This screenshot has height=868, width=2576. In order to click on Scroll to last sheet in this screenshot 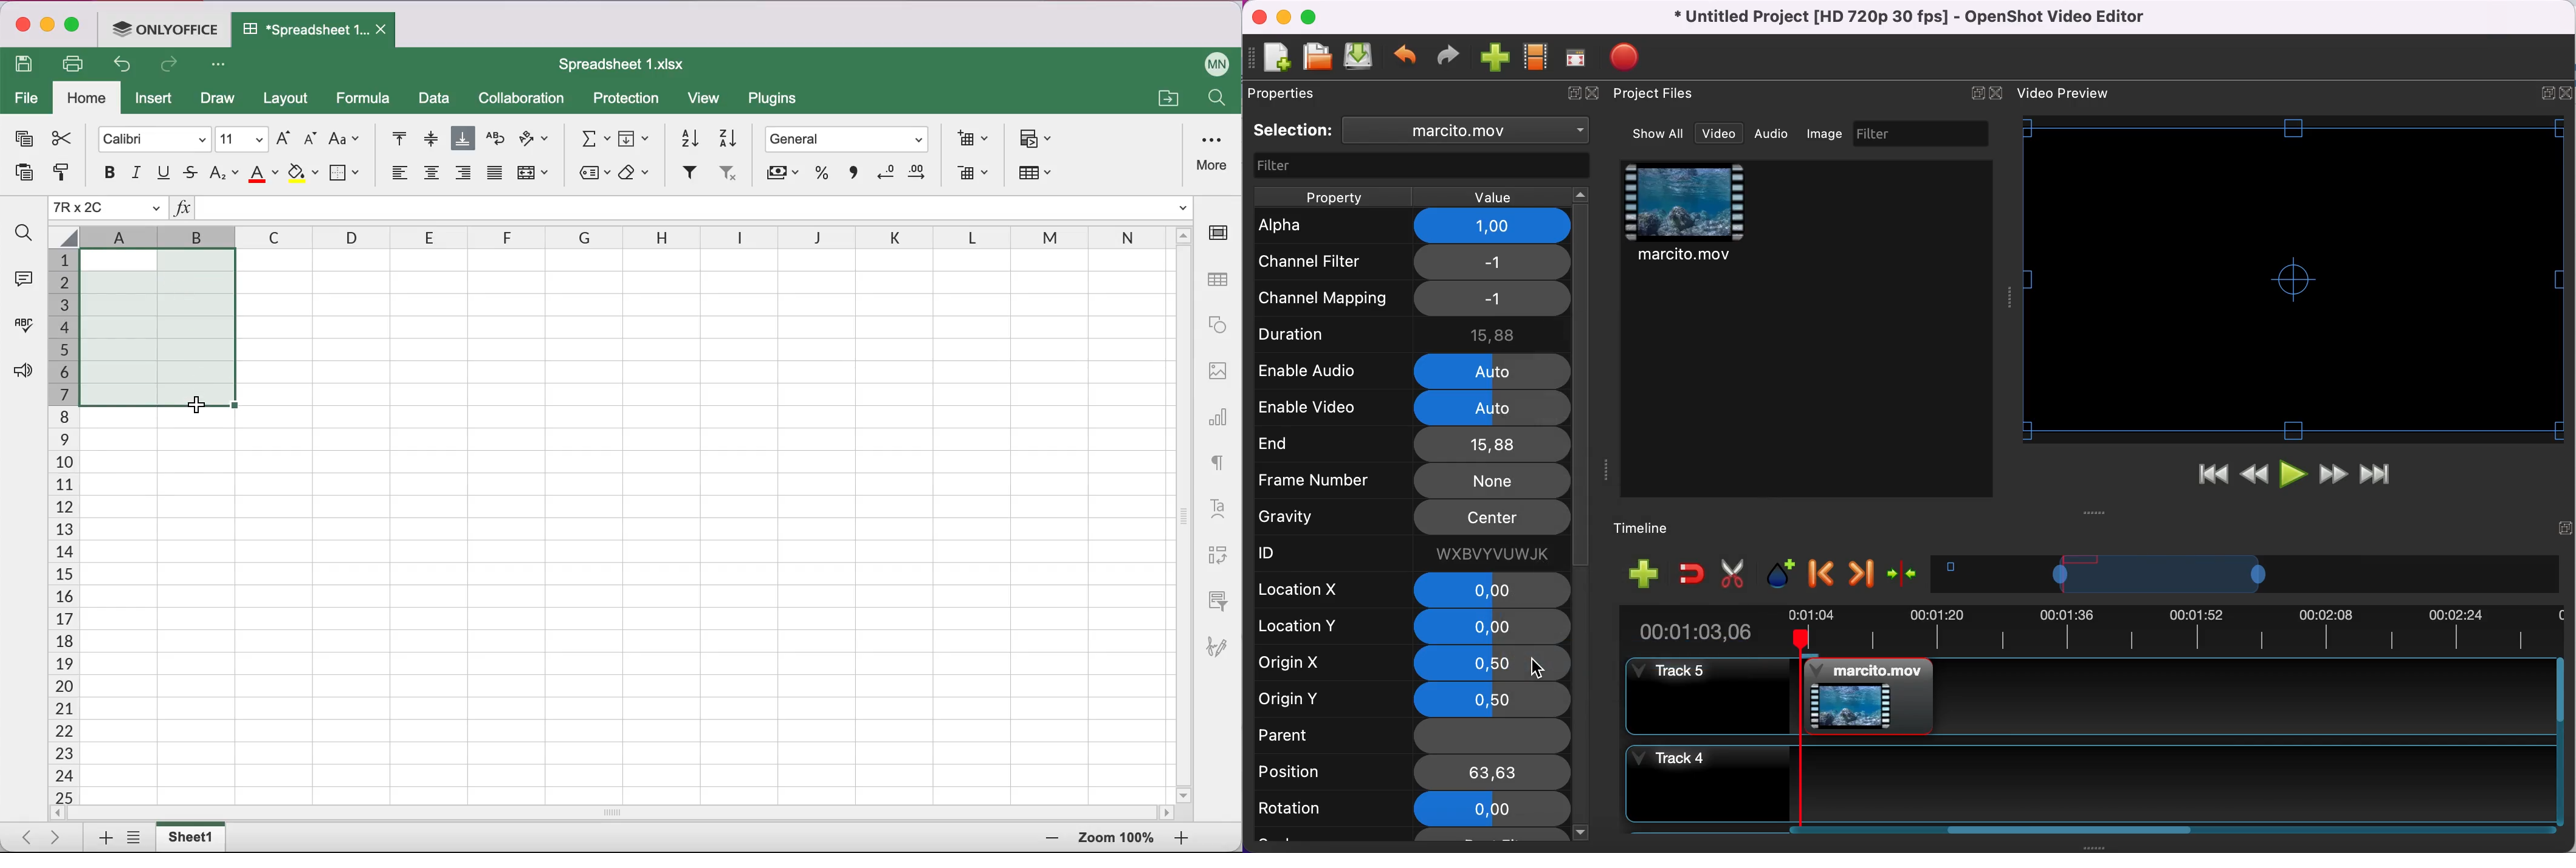, I will do `click(61, 836)`.